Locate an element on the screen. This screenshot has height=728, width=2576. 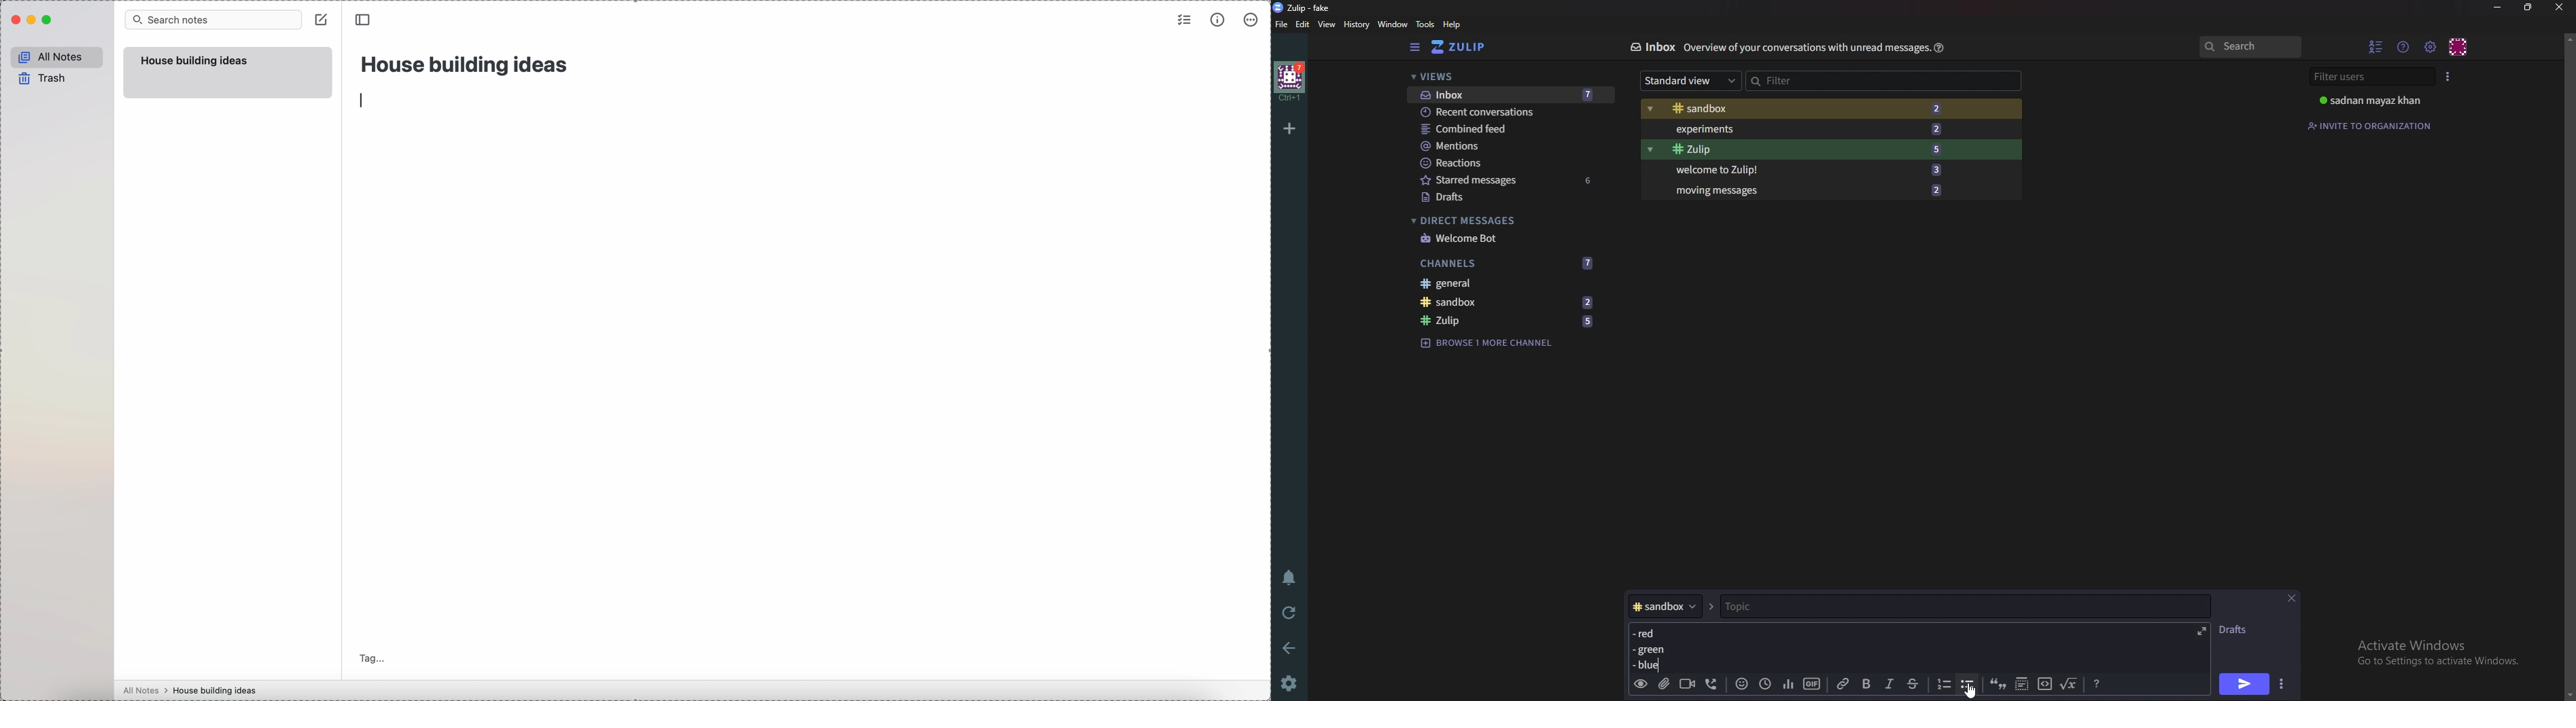
all notes is located at coordinates (146, 690).